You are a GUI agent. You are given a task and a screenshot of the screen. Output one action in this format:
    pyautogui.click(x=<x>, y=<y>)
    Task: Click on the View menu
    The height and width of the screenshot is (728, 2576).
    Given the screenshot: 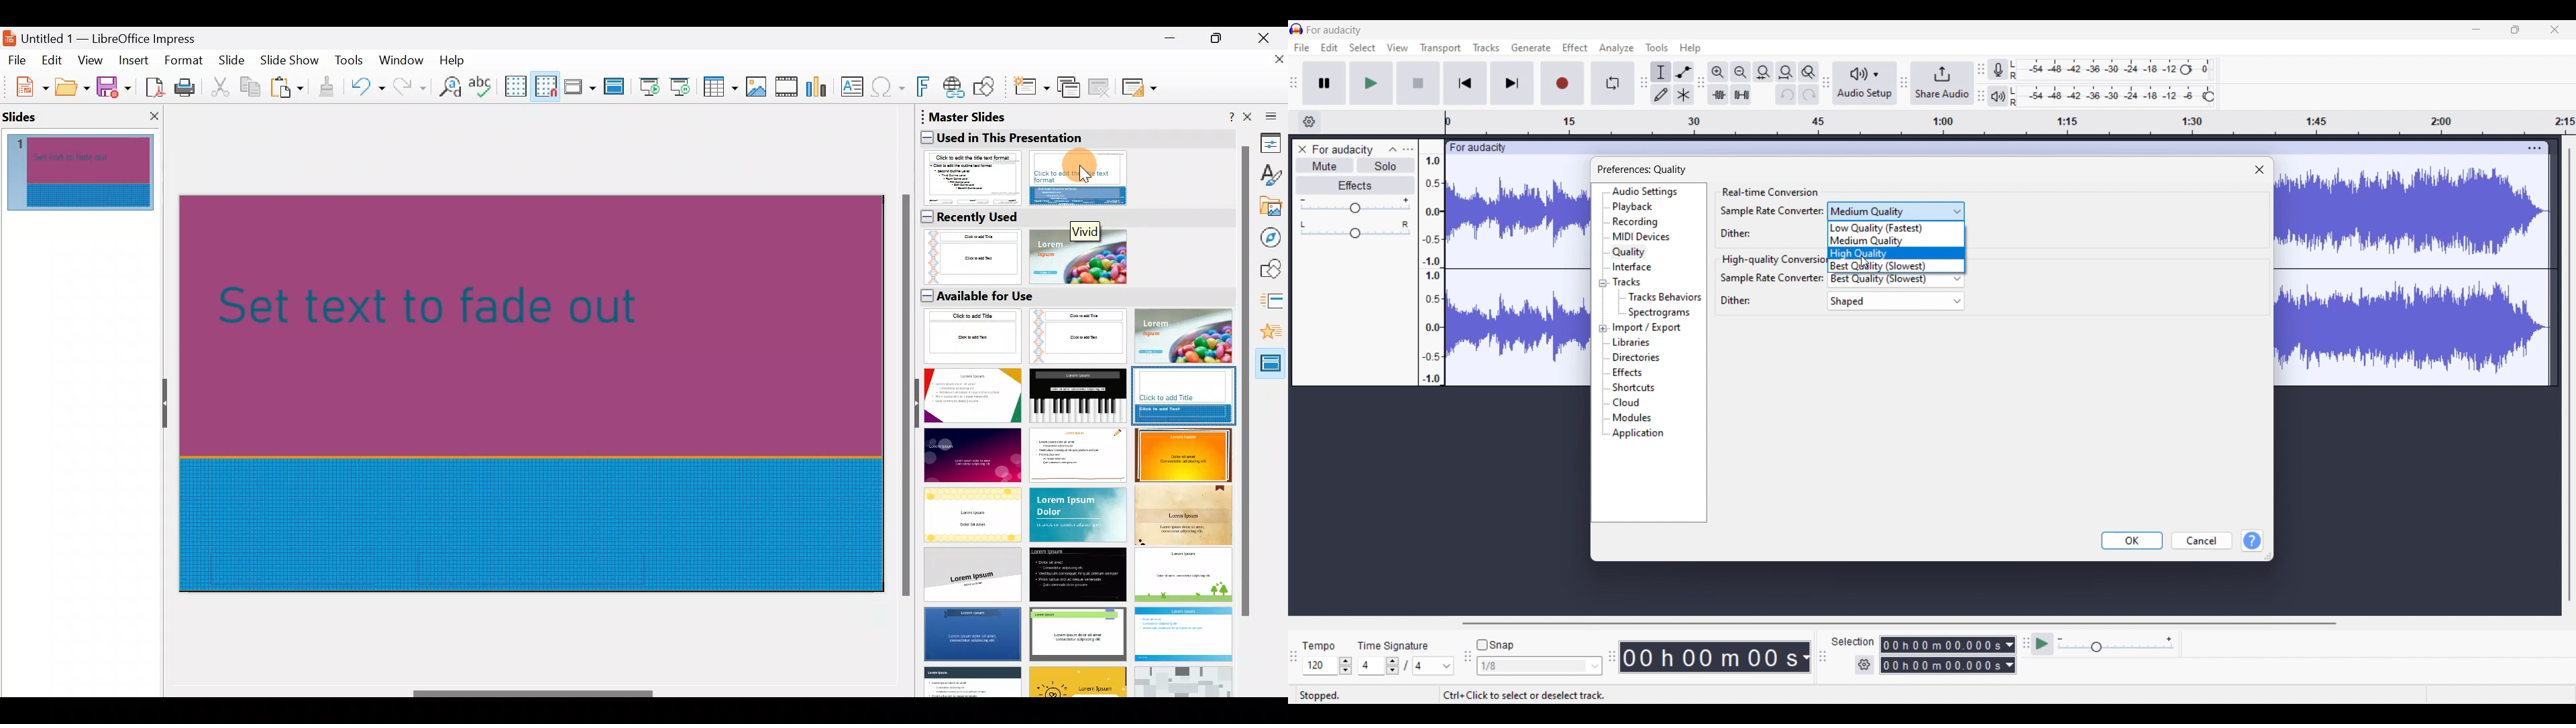 What is the action you would take?
    pyautogui.click(x=1397, y=48)
    